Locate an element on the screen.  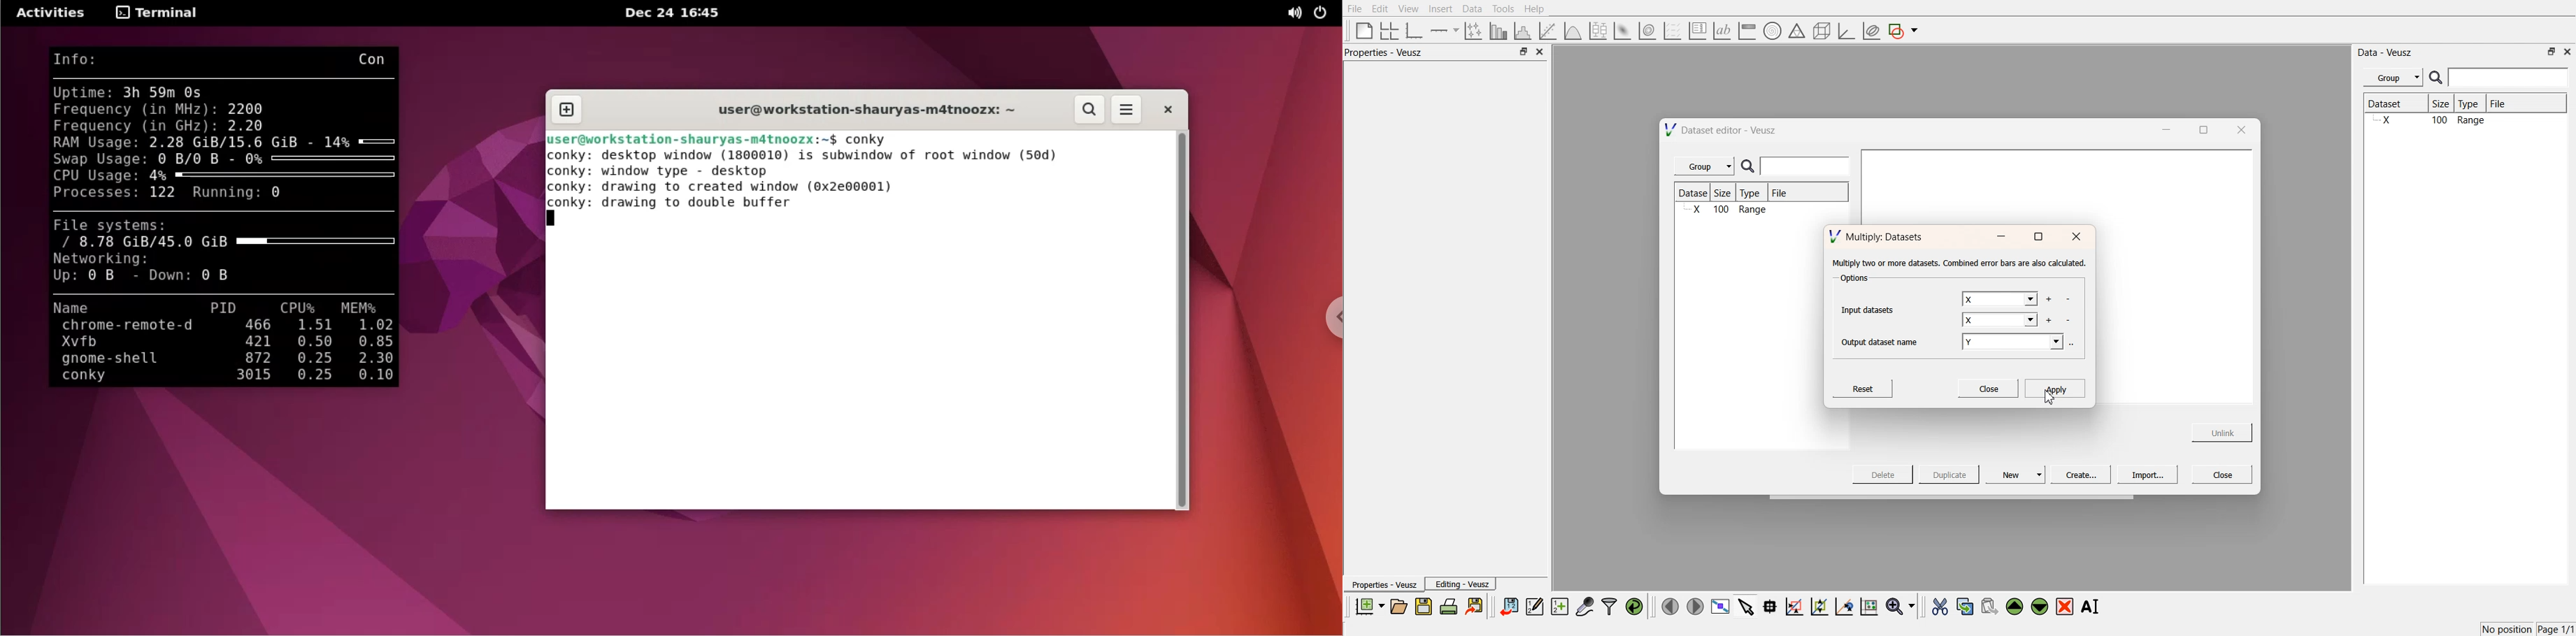
plot a function on a graph is located at coordinates (1573, 30).